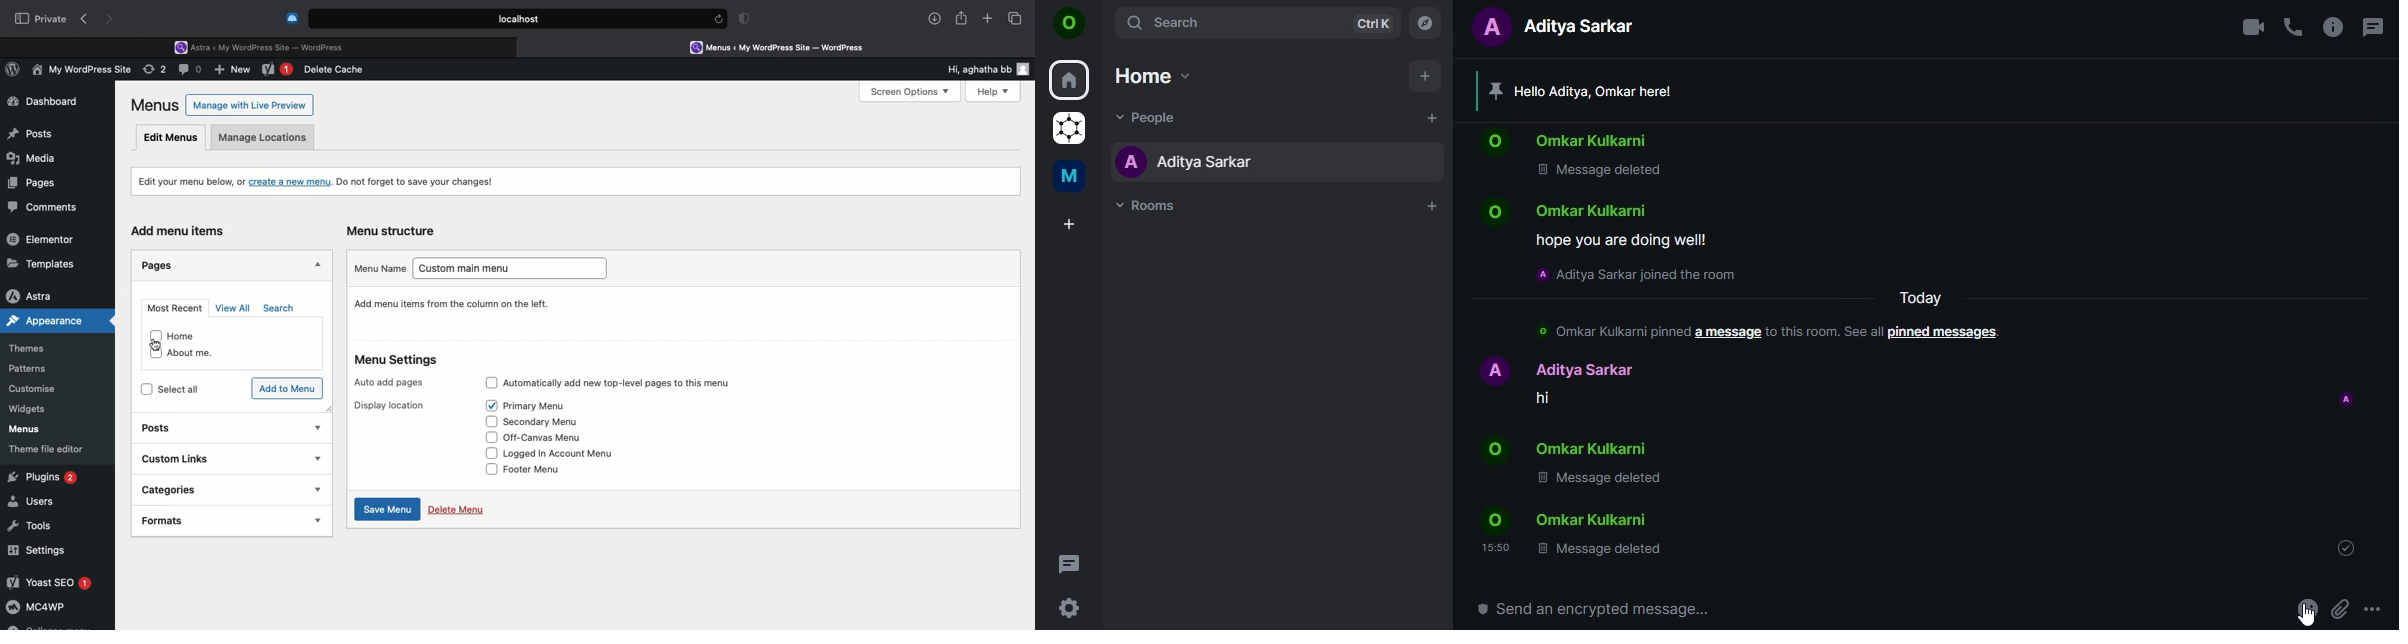  Describe the element at coordinates (465, 303) in the screenshot. I see `Give your menu a name, then click Create Menu` at that location.